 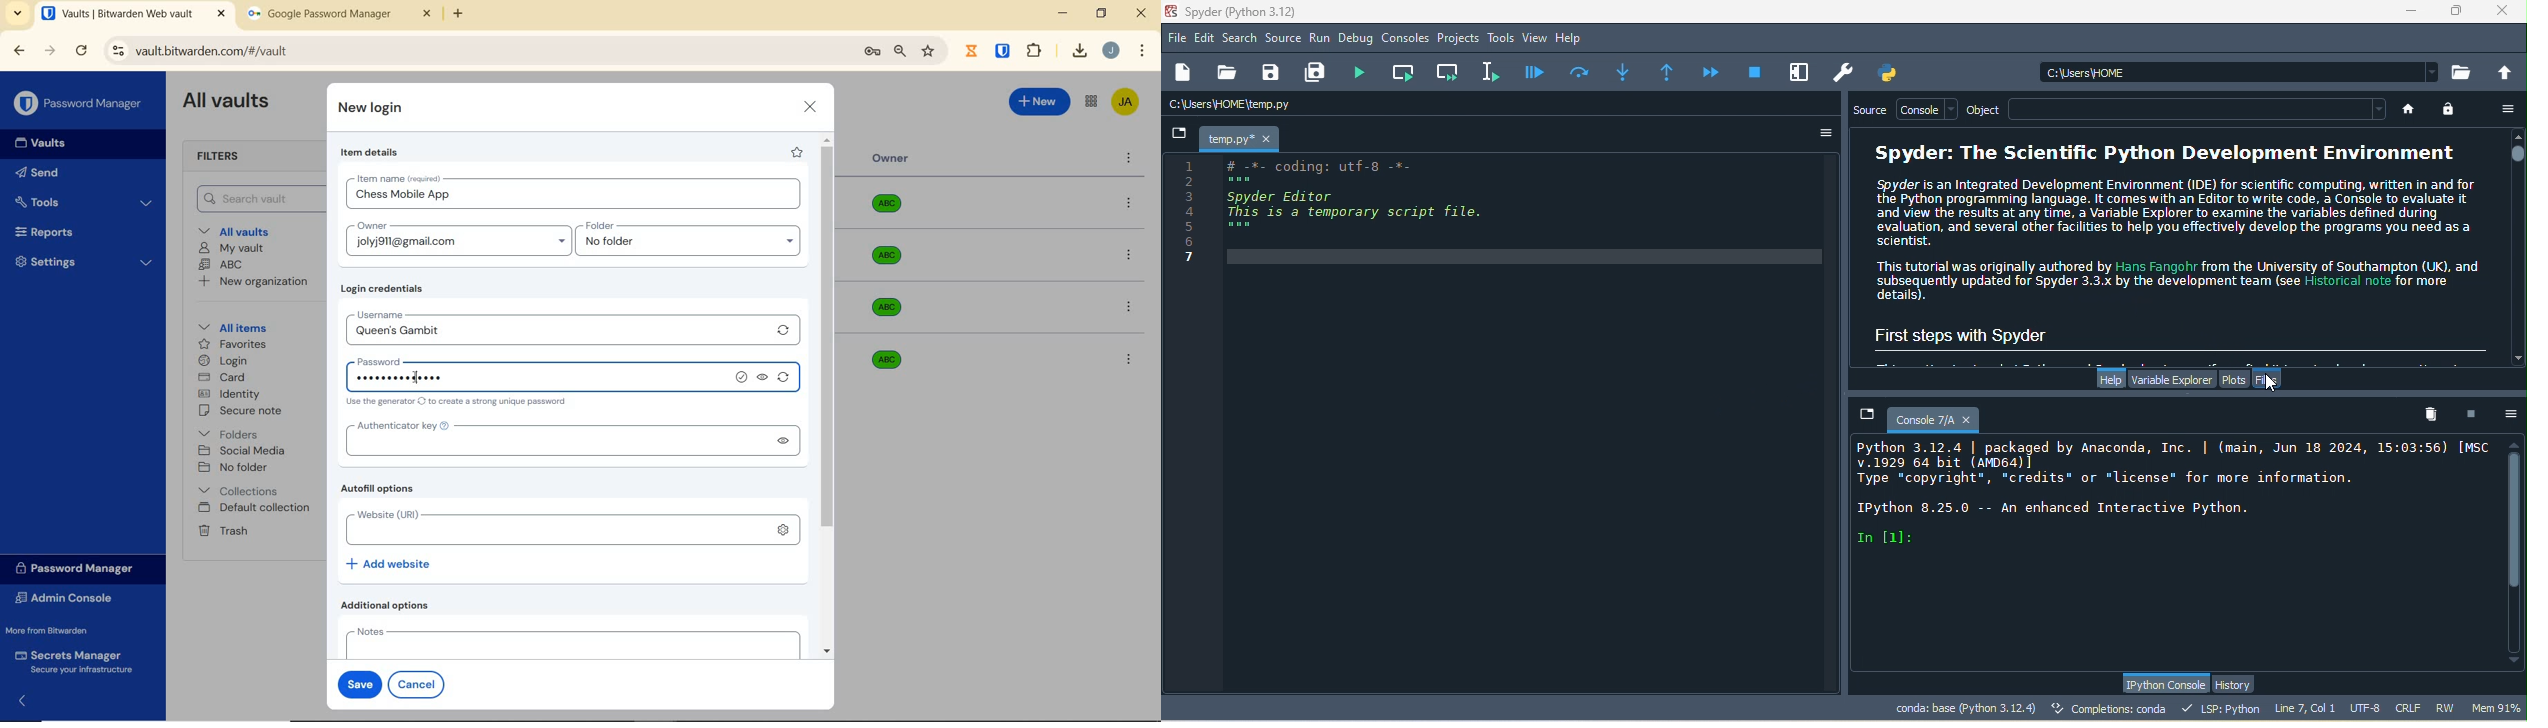 I want to click on jolyj91@gmail.com, so click(x=461, y=244).